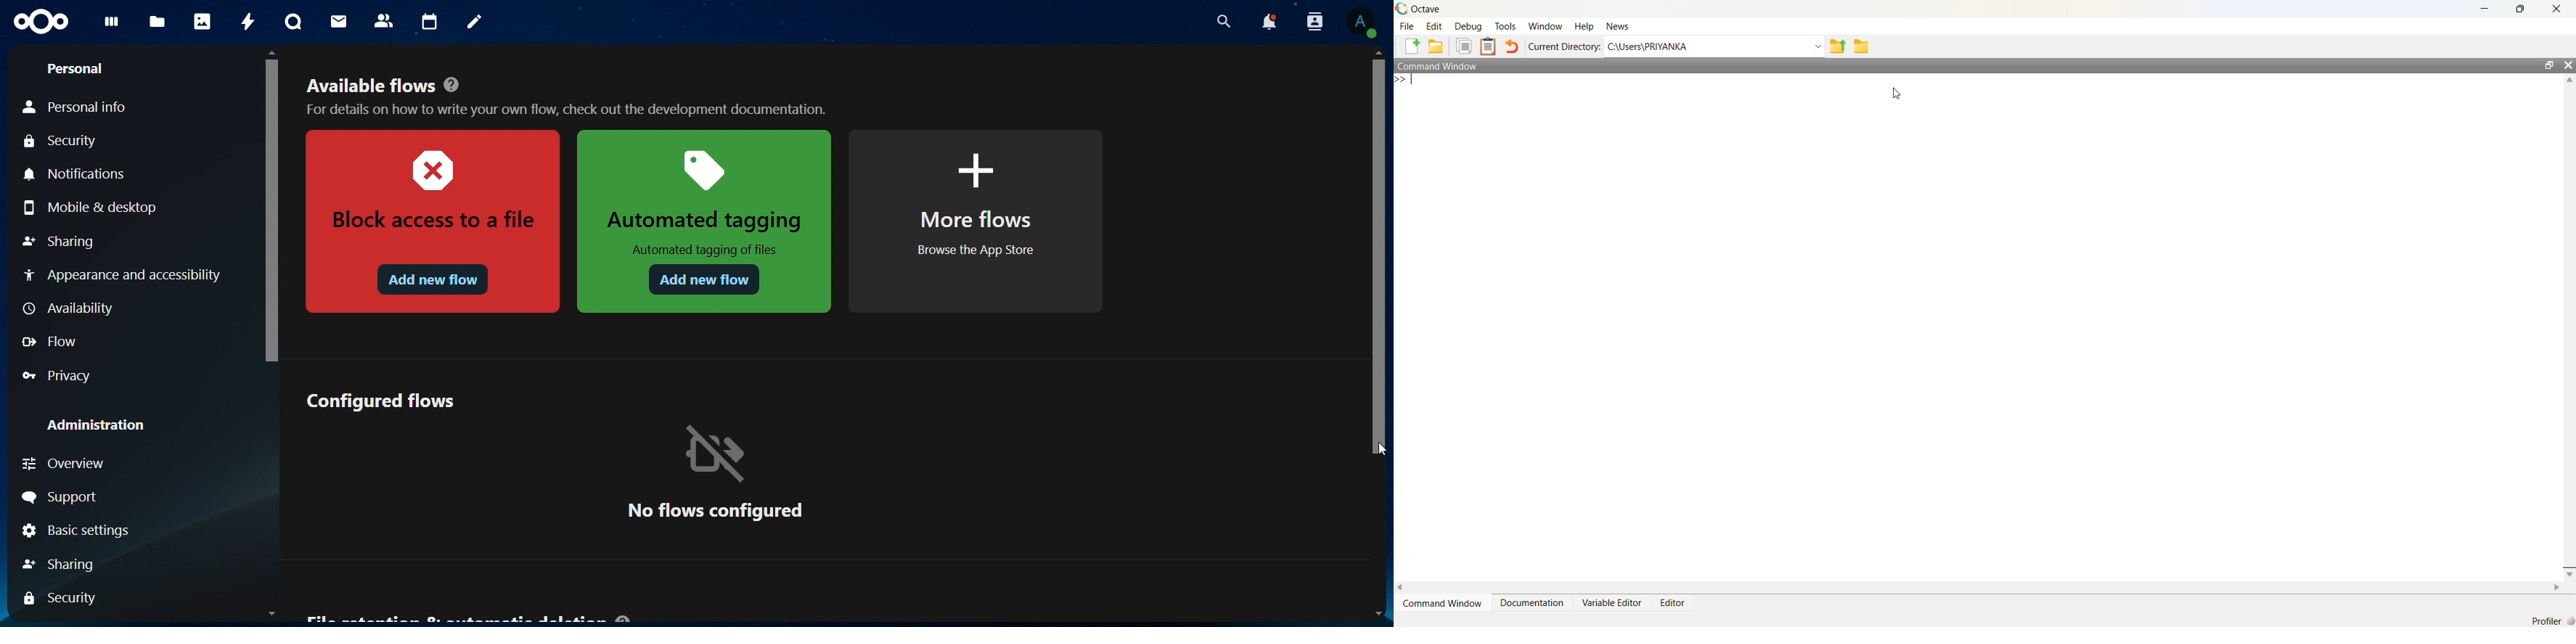  What do you see at coordinates (65, 597) in the screenshot?
I see `security` at bounding box center [65, 597].